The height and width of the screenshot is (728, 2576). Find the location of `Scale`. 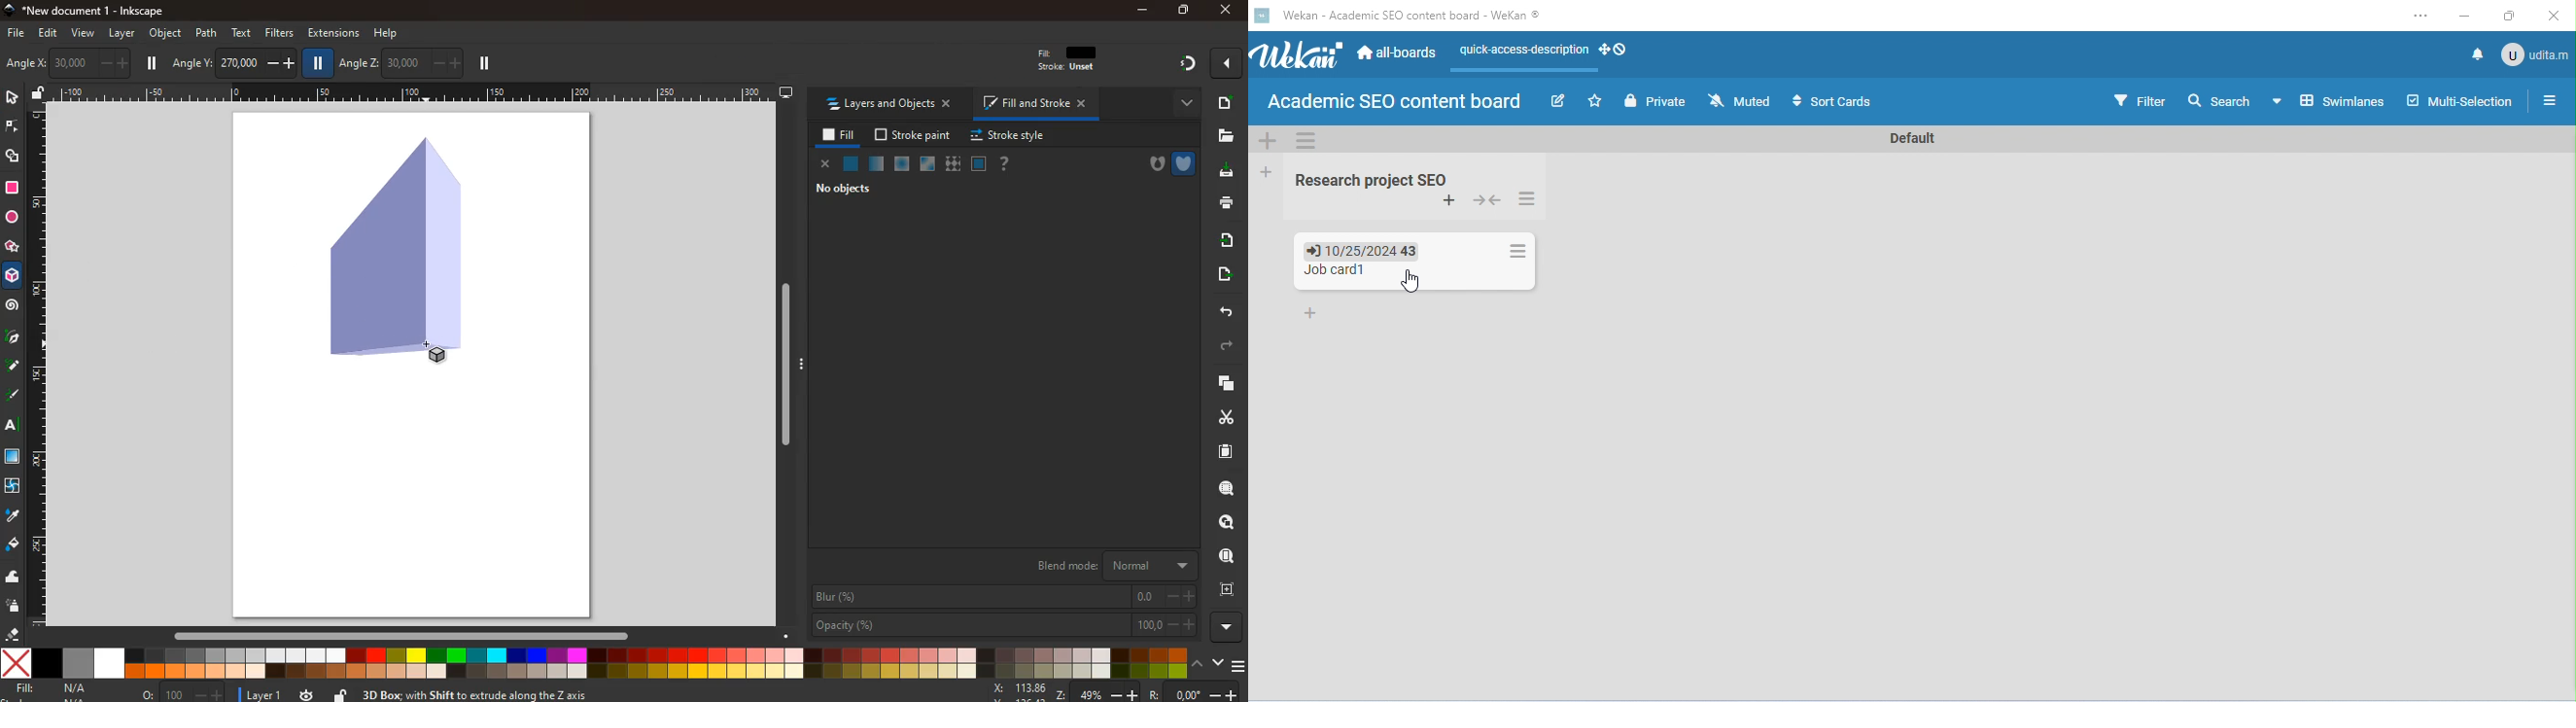

Scale is located at coordinates (39, 366).